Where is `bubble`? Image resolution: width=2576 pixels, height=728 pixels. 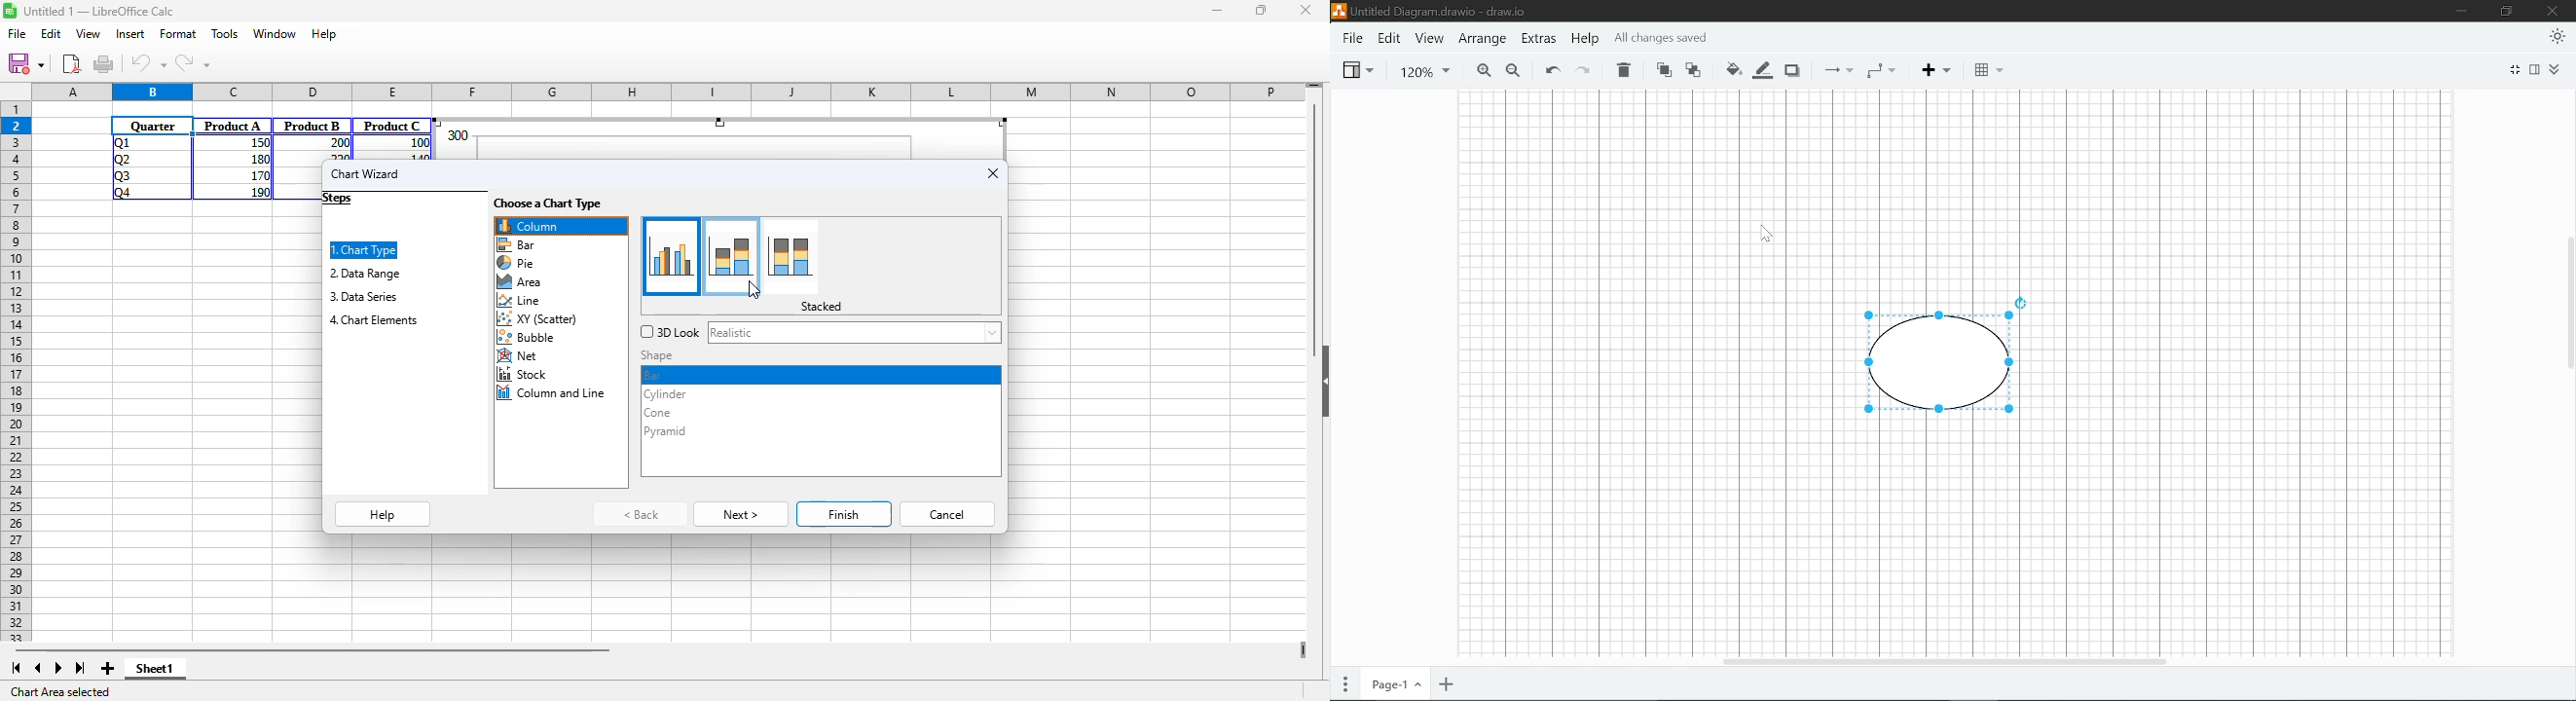
bubble is located at coordinates (531, 338).